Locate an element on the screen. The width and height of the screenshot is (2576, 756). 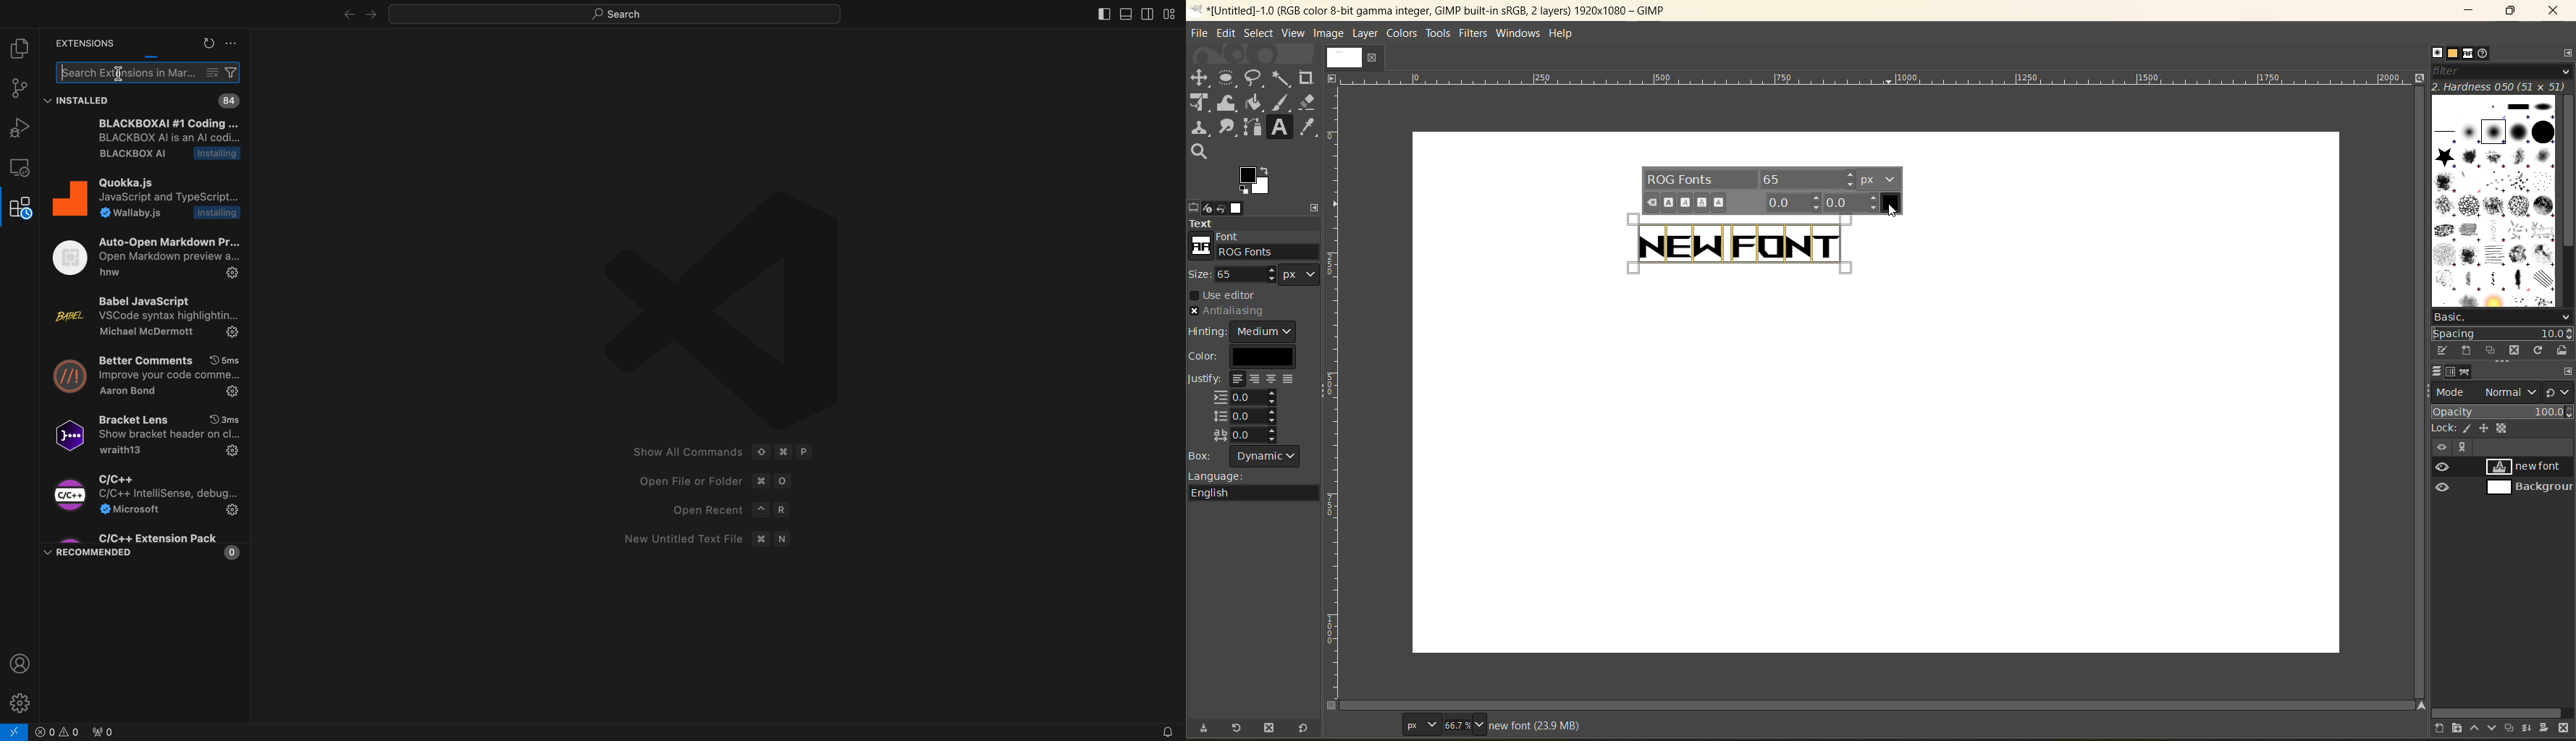
hardness is located at coordinates (2501, 87).